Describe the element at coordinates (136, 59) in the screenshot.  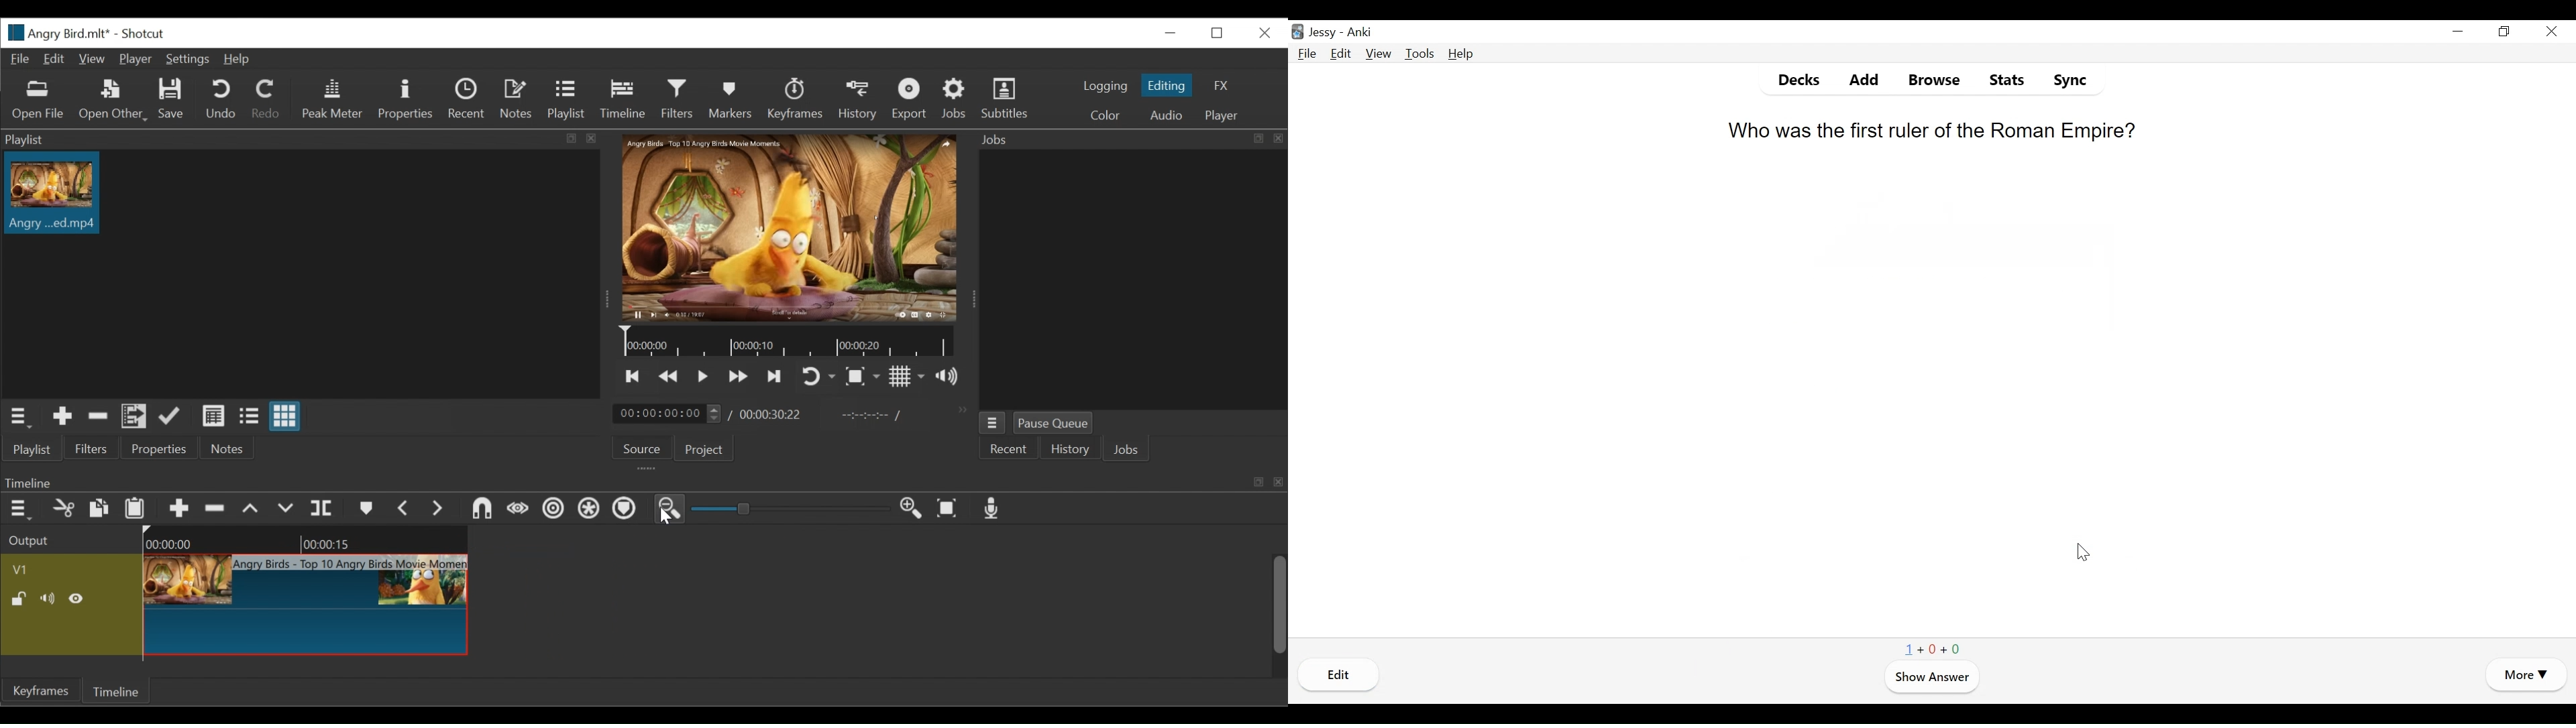
I see `Player` at that location.